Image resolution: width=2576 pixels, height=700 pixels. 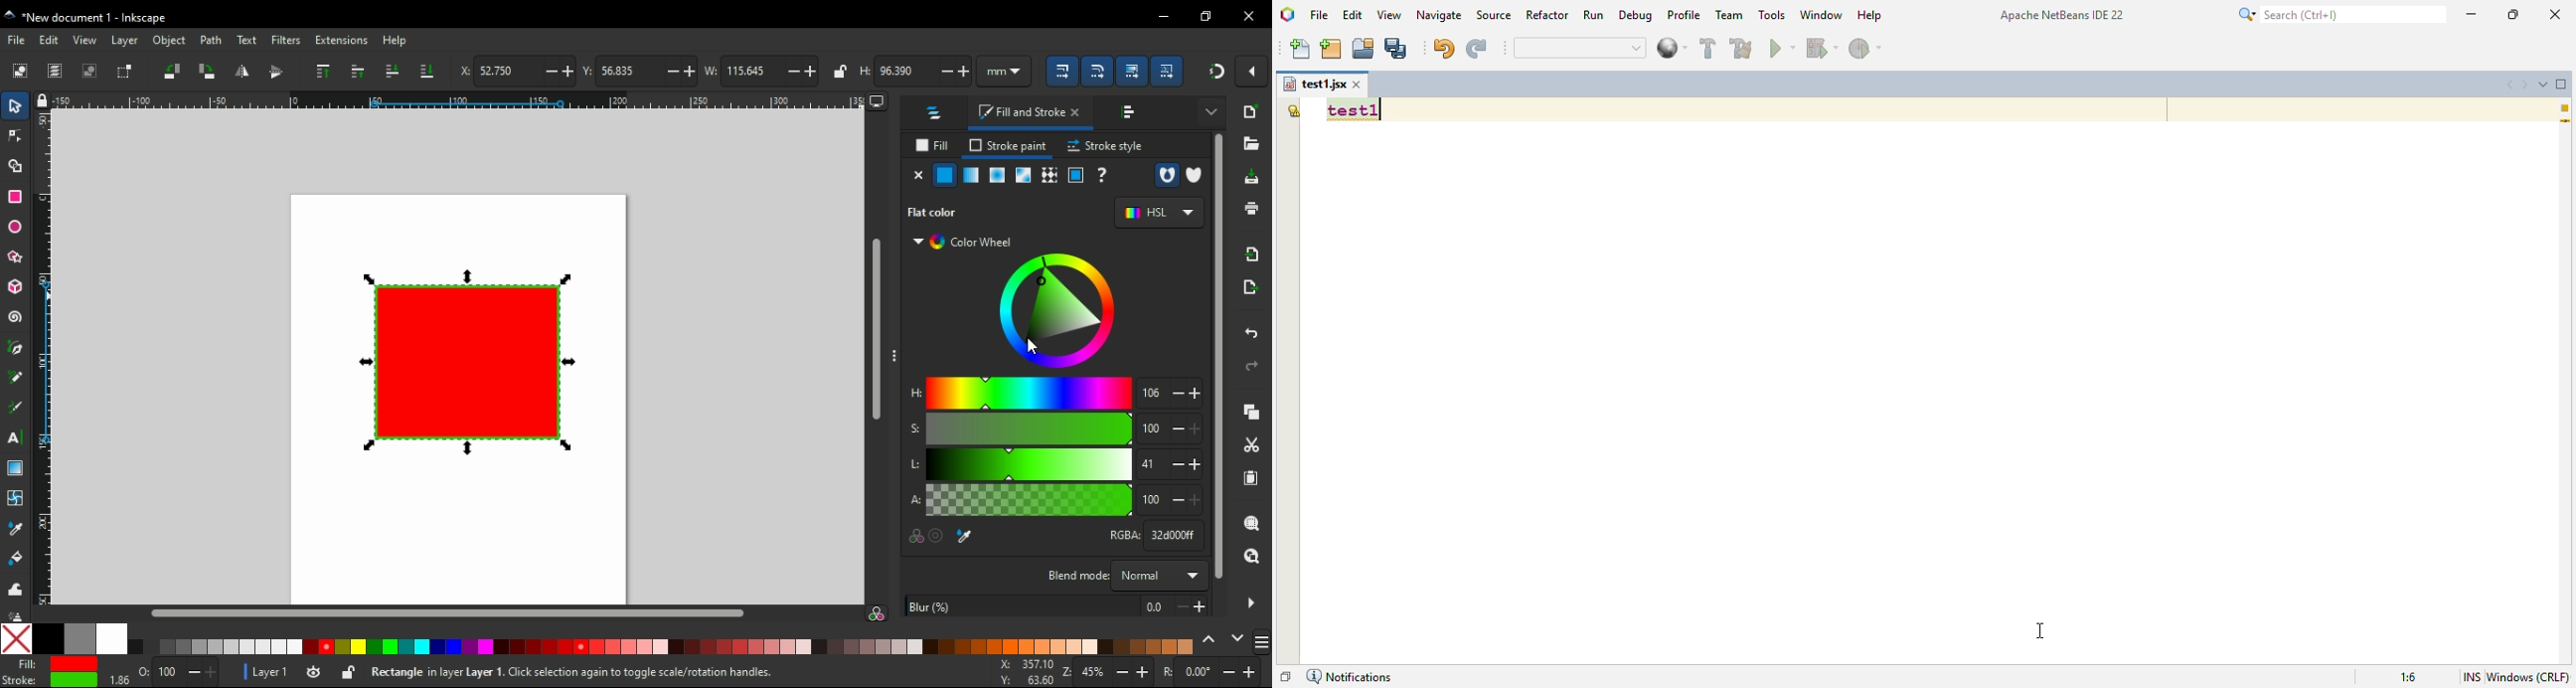 What do you see at coordinates (1104, 146) in the screenshot?
I see `stroke style` at bounding box center [1104, 146].